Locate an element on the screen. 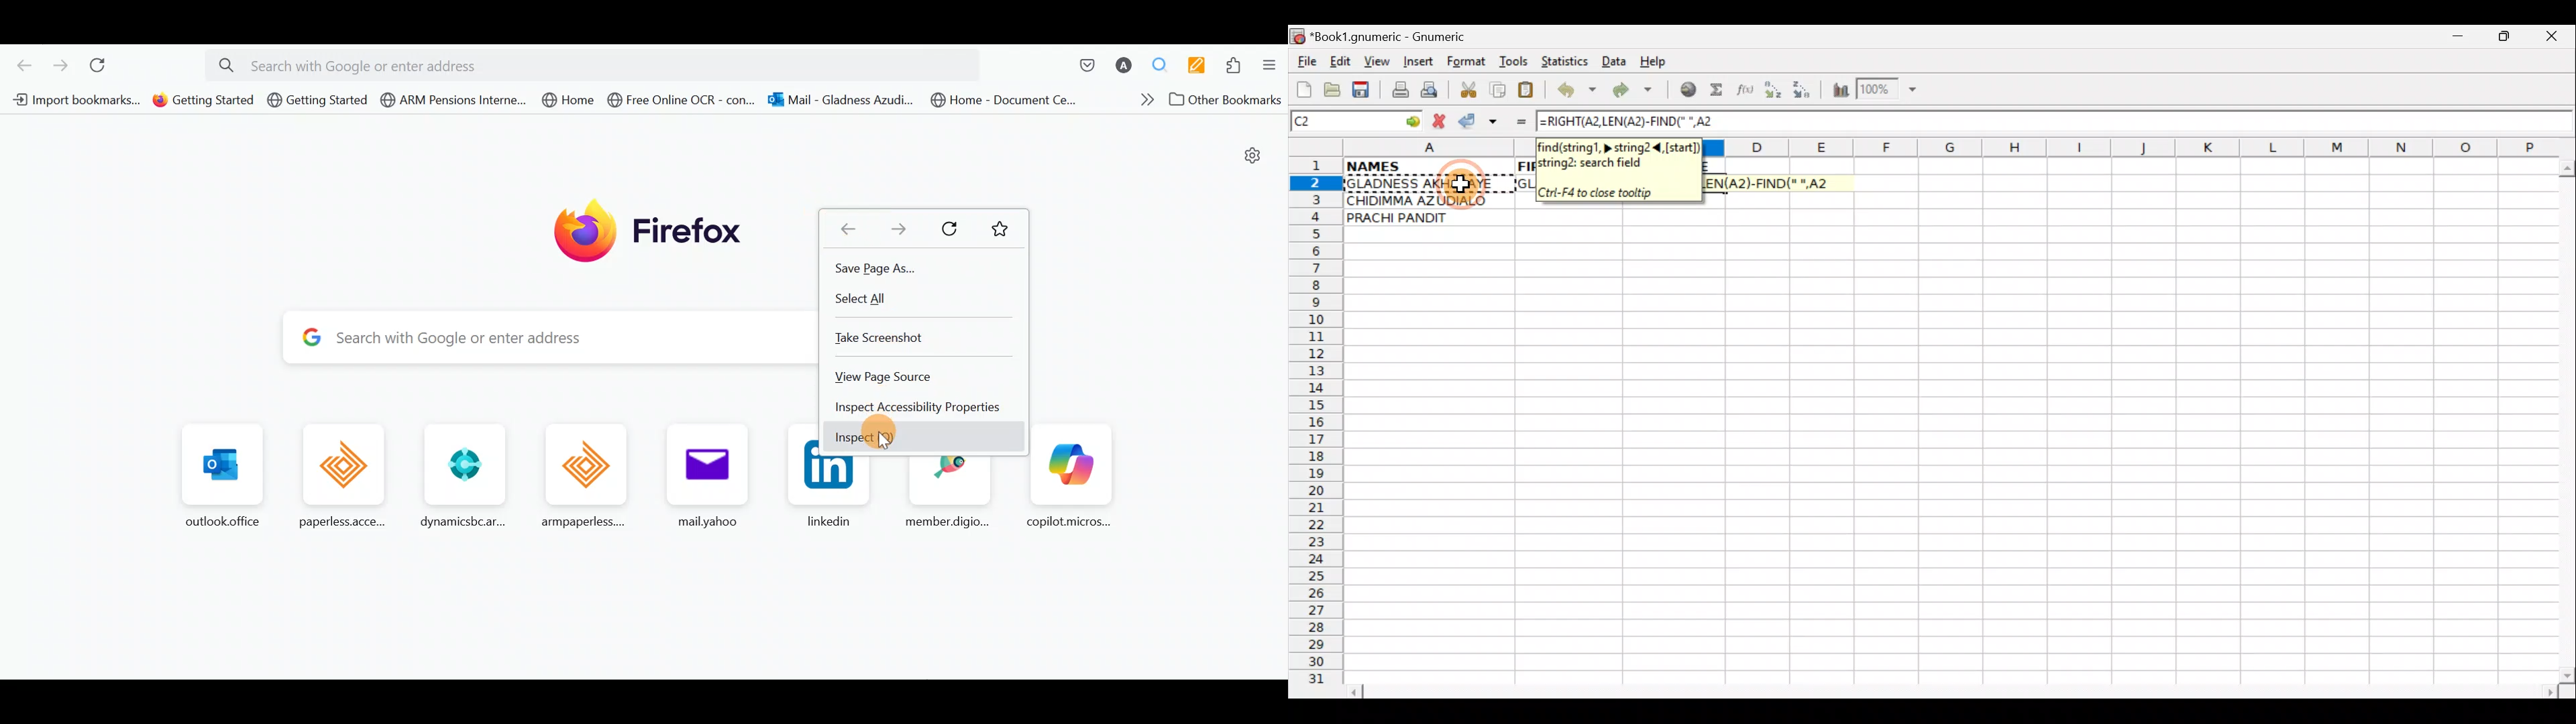 The height and width of the screenshot is (728, 2576). Data is located at coordinates (1615, 60).